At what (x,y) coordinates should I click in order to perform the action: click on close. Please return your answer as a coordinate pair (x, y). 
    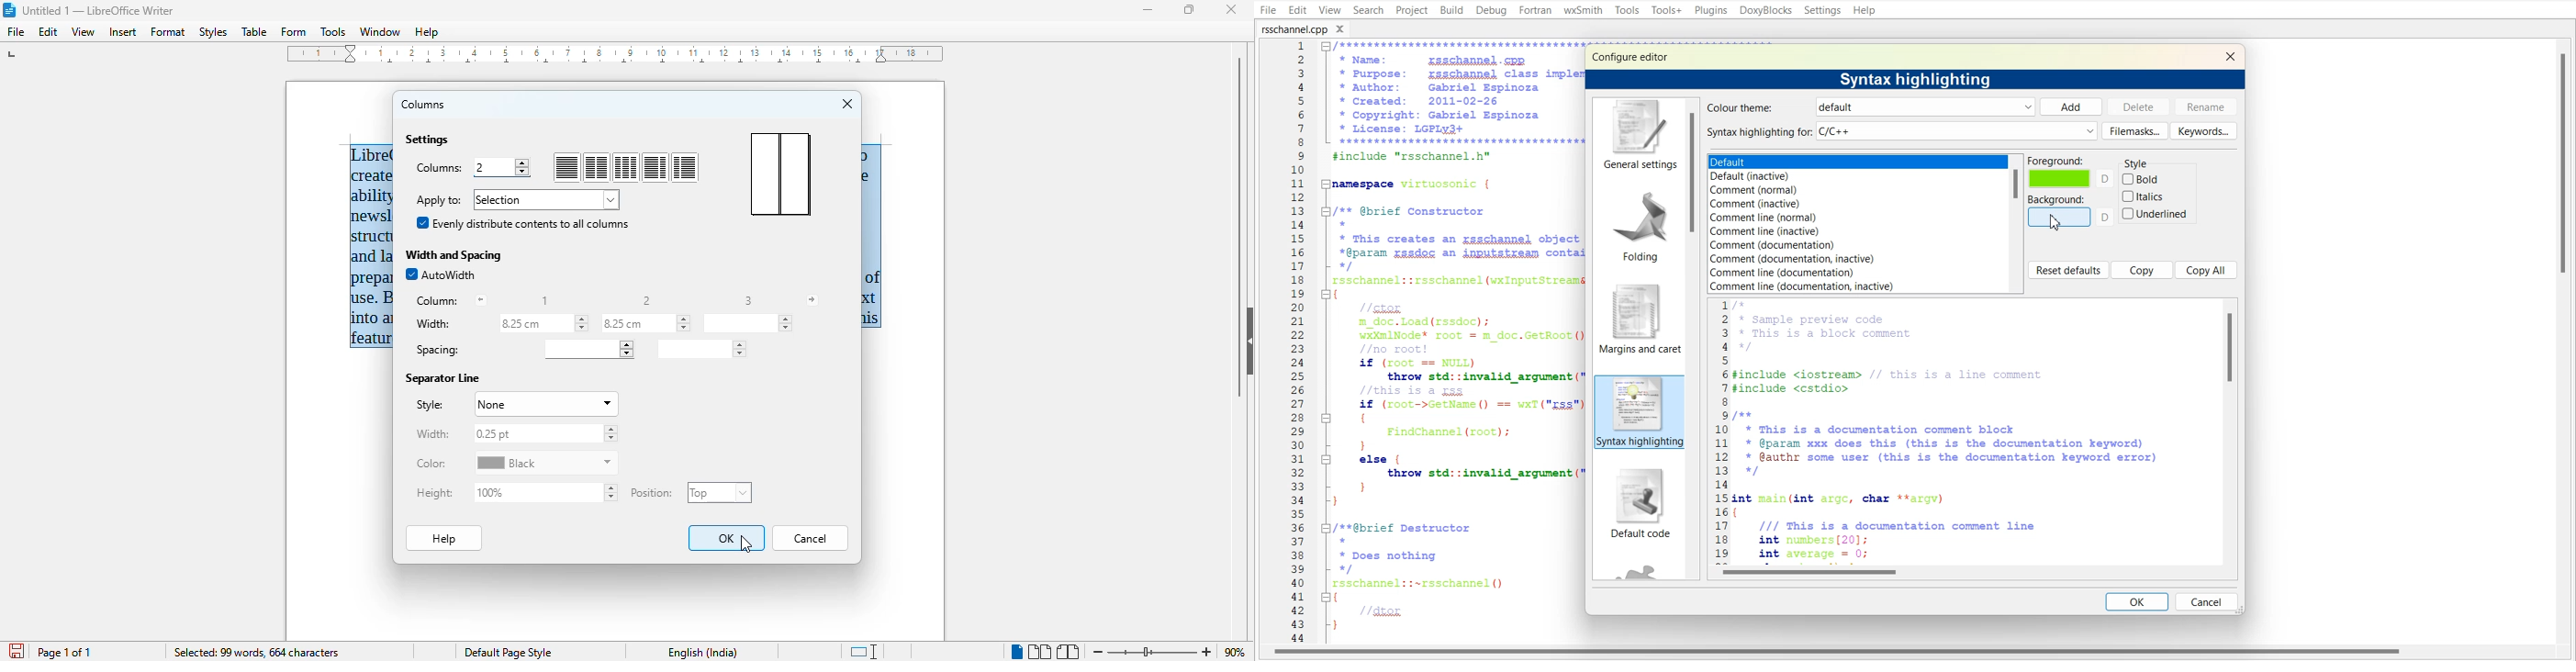
    Looking at the image, I should click on (1231, 9).